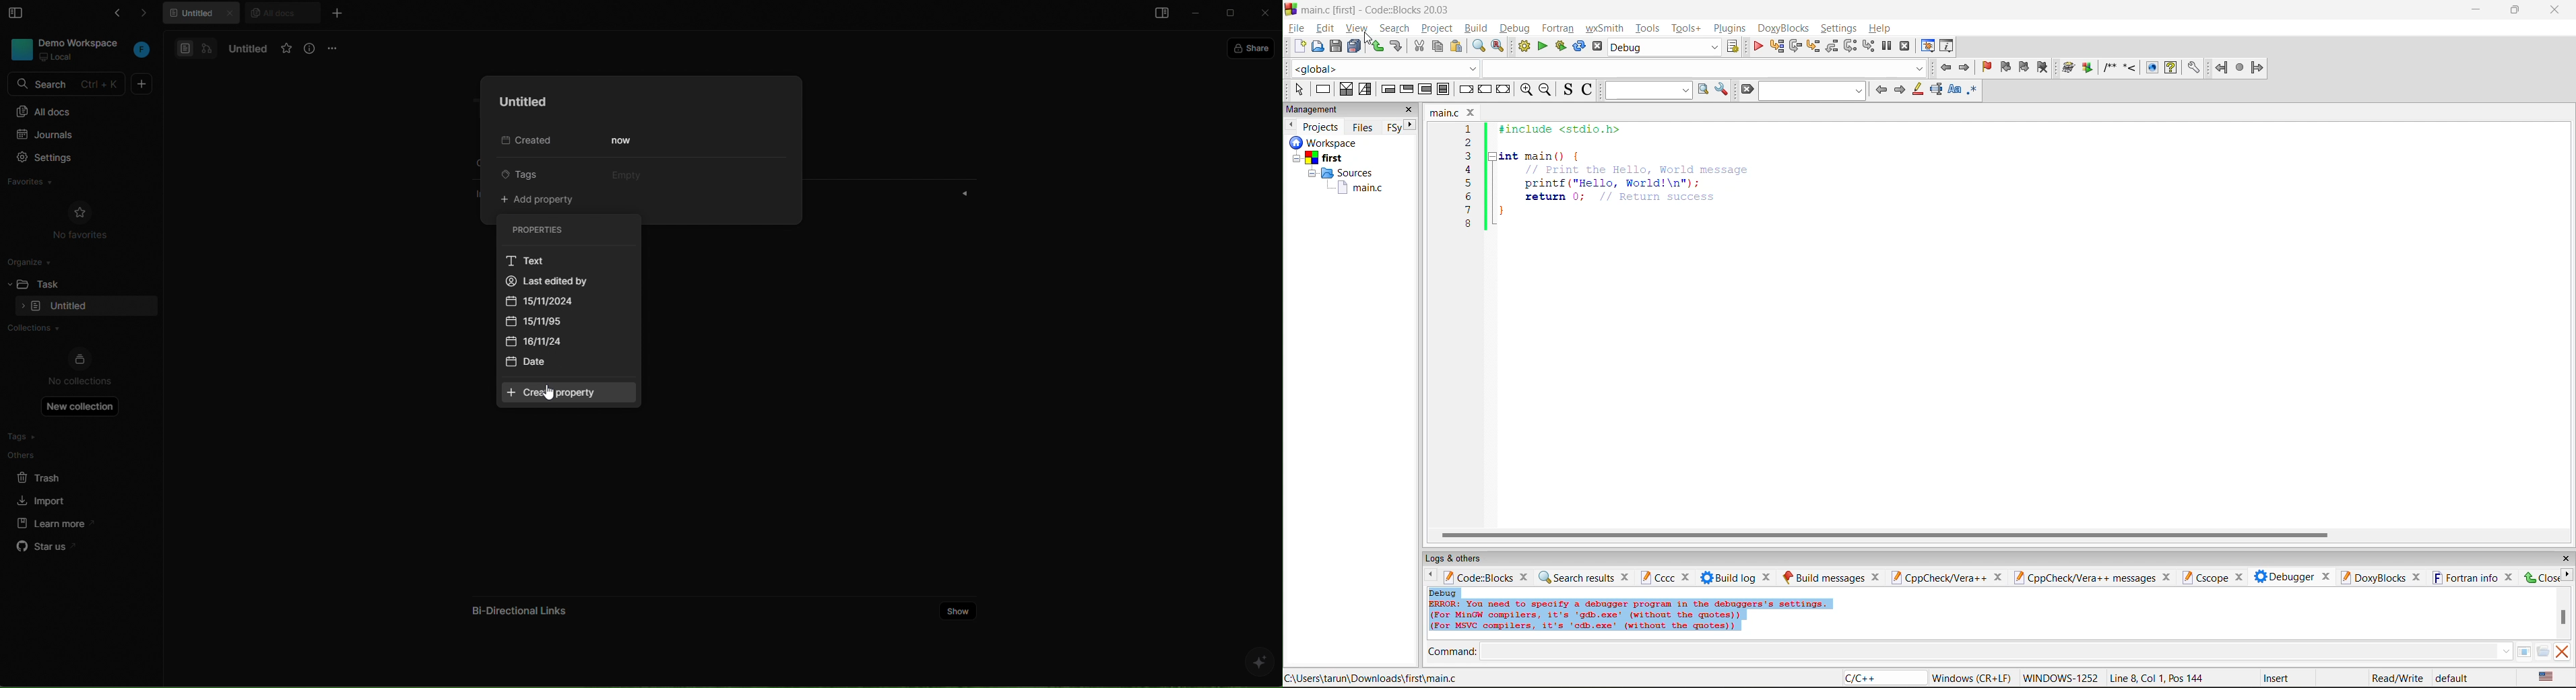  I want to click on zoom out, so click(1545, 90).